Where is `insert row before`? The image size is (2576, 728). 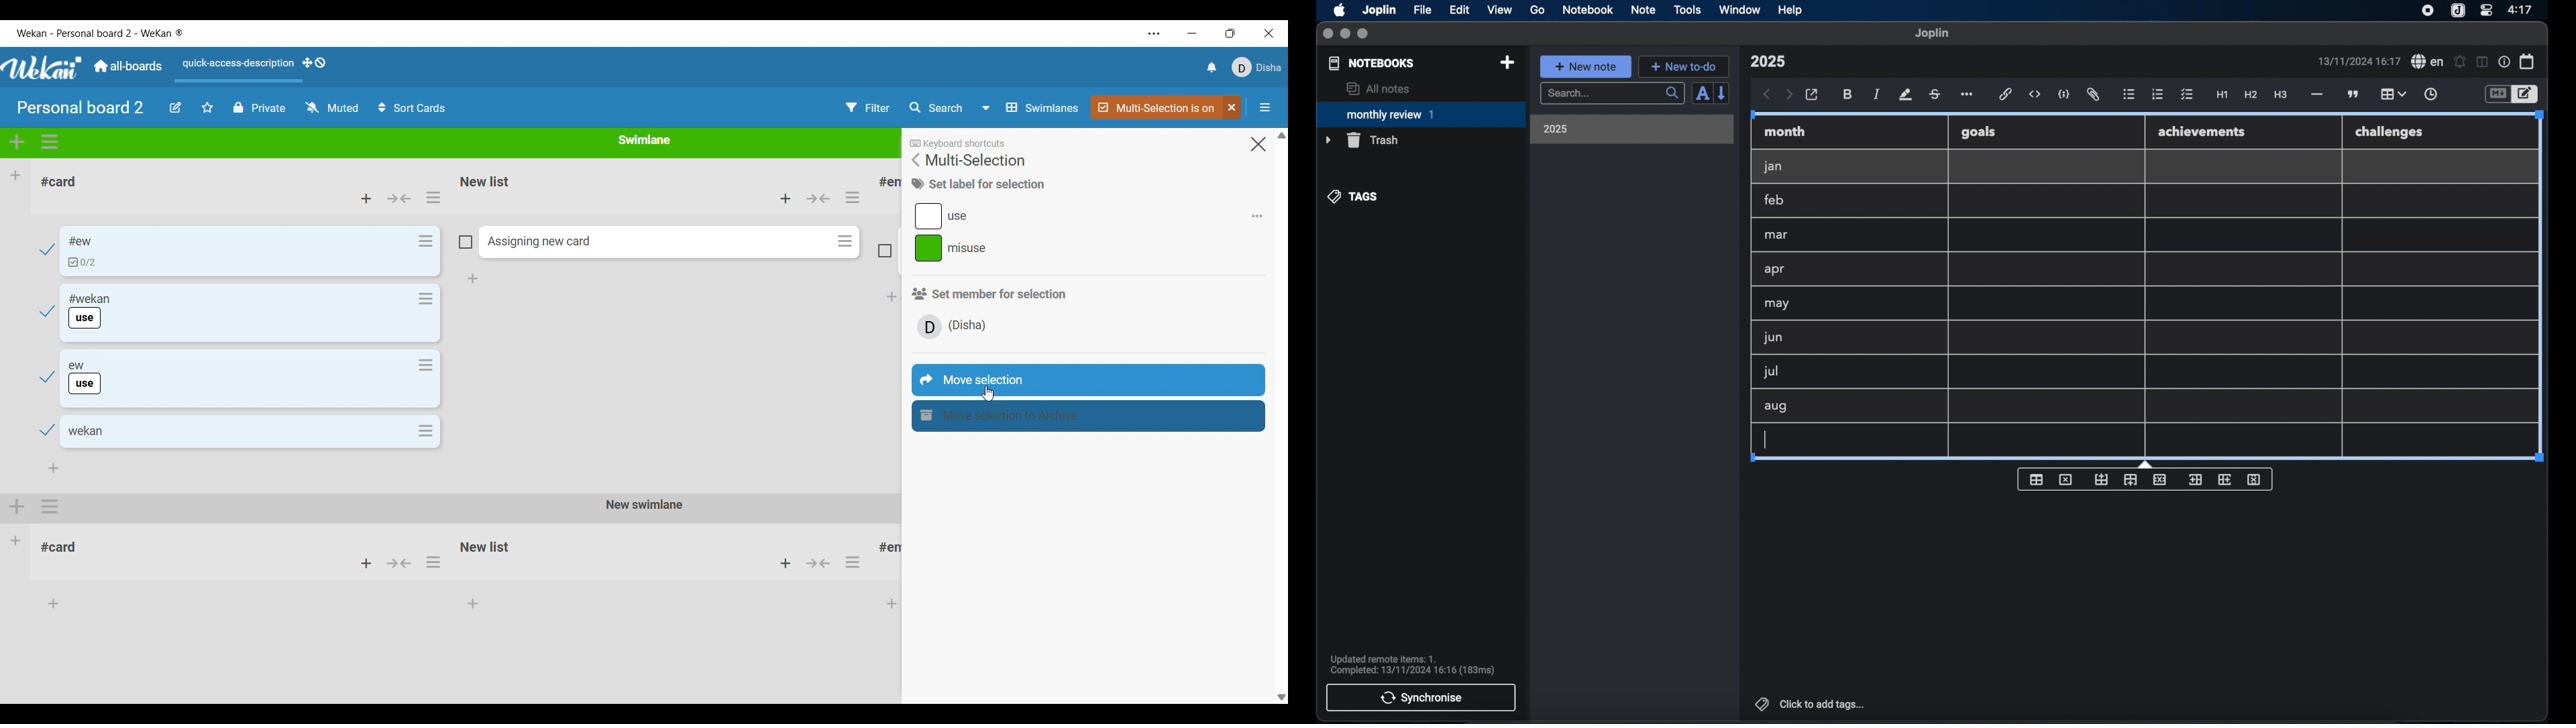 insert row before is located at coordinates (2102, 480).